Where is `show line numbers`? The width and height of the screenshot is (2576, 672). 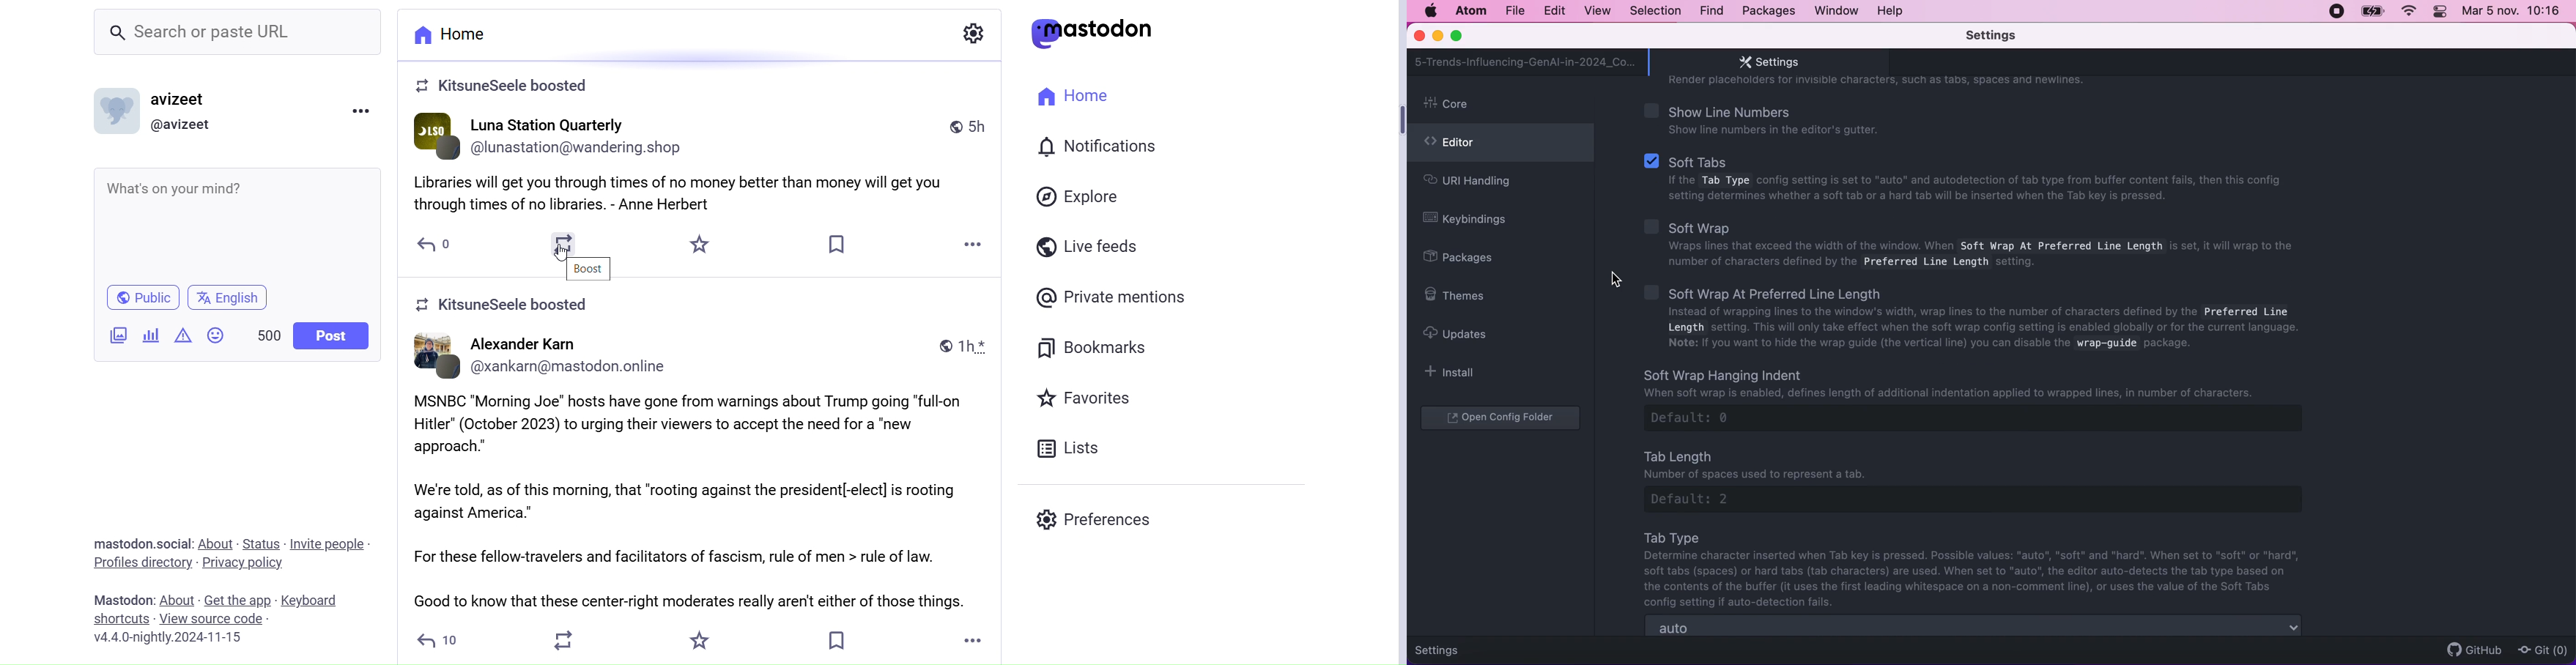
show line numbers is located at coordinates (1785, 119).